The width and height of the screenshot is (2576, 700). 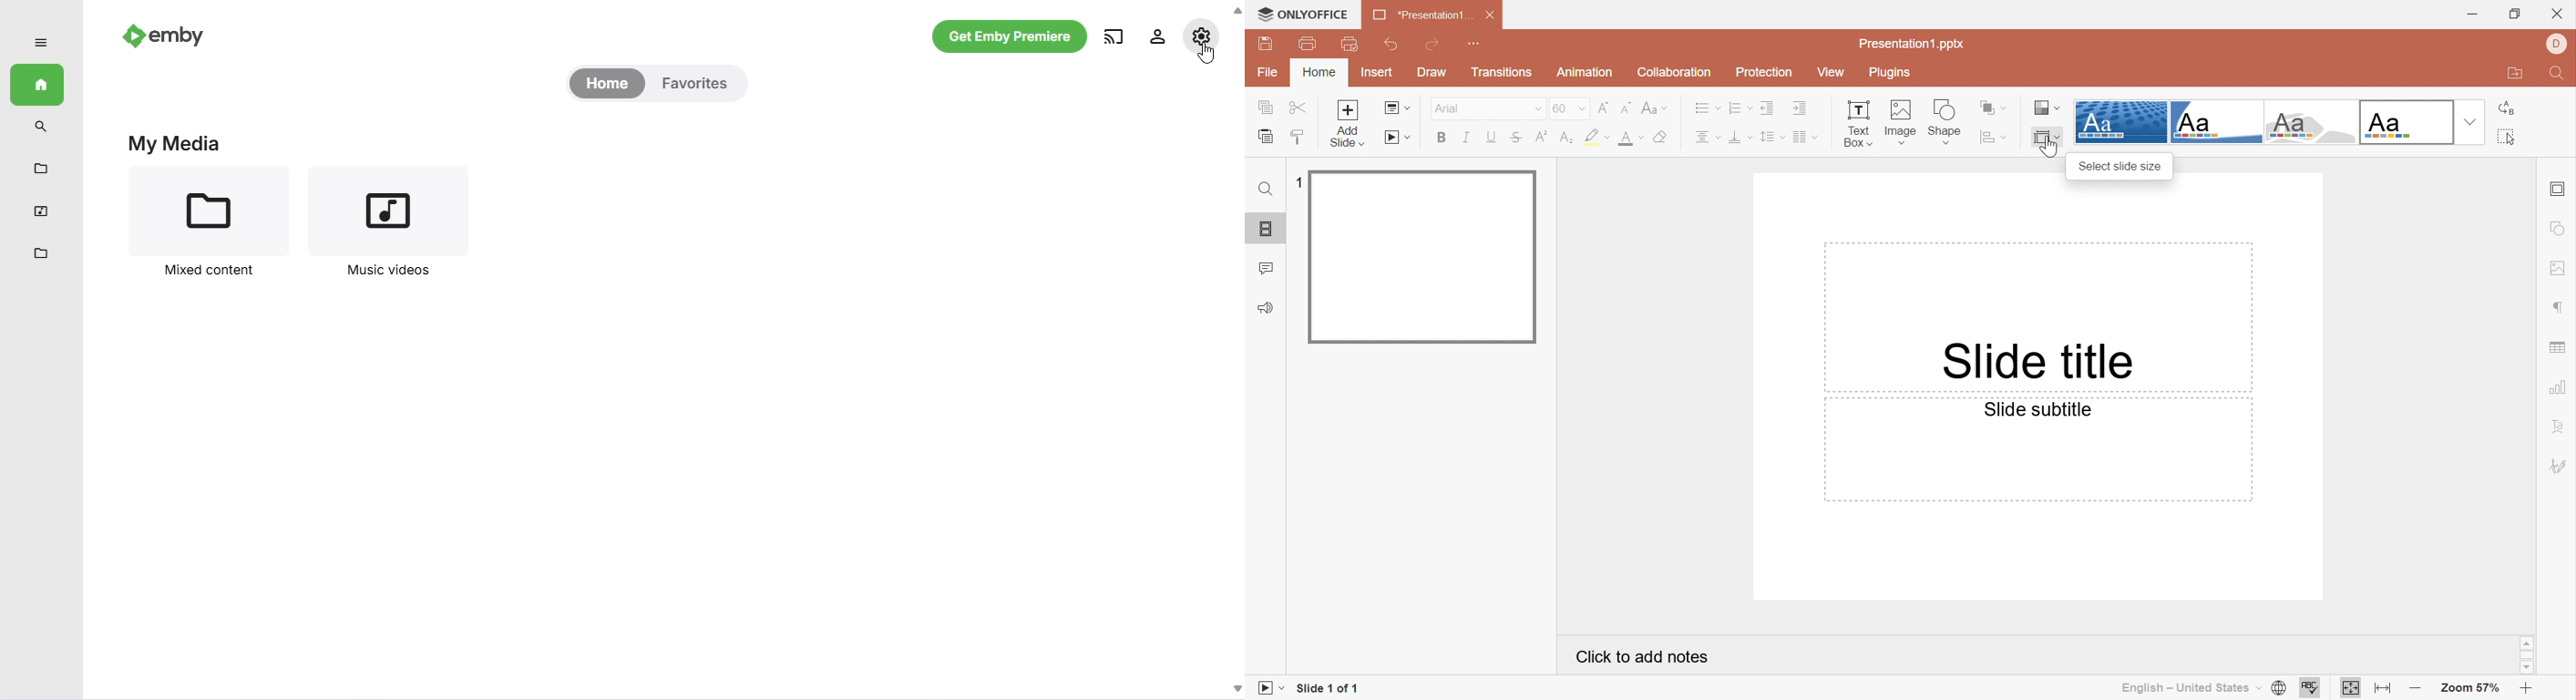 What do you see at coordinates (2506, 137) in the screenshot?
I see `Select all` at bounding box center [2506, 137].